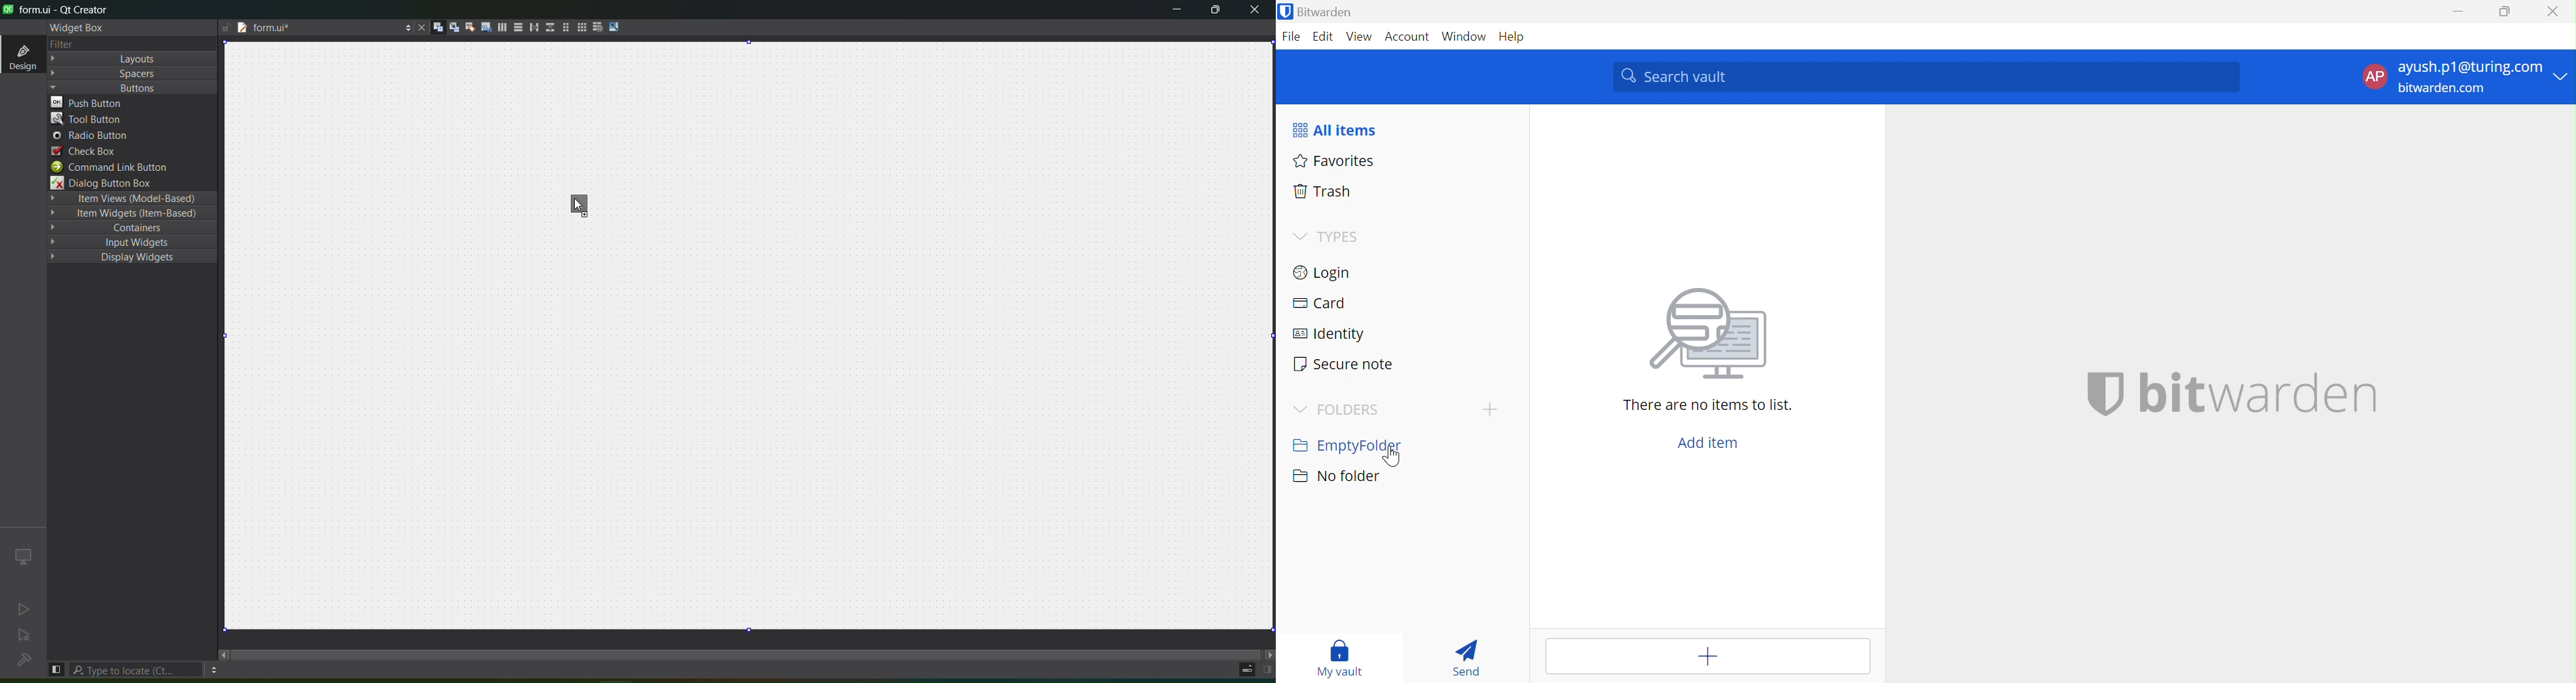  I want to click on There are no items to list., so click(1708, 406).